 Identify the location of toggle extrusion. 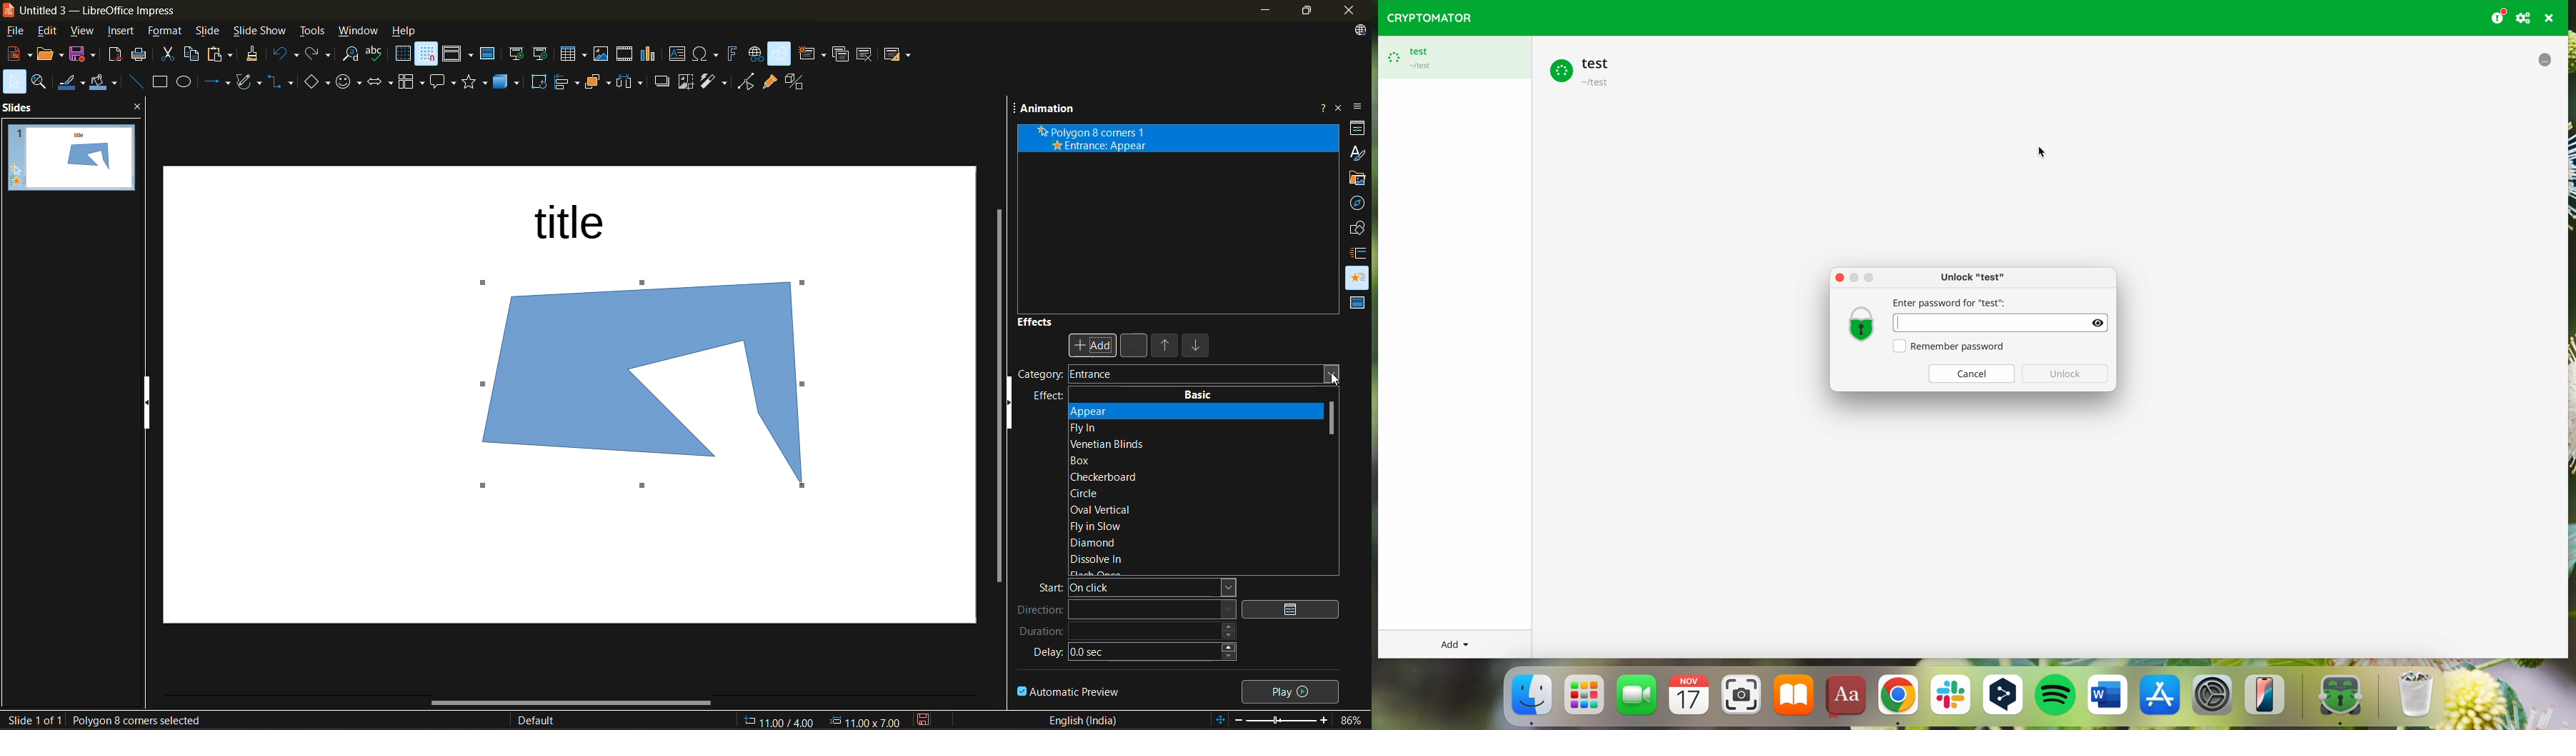
(795, 82).